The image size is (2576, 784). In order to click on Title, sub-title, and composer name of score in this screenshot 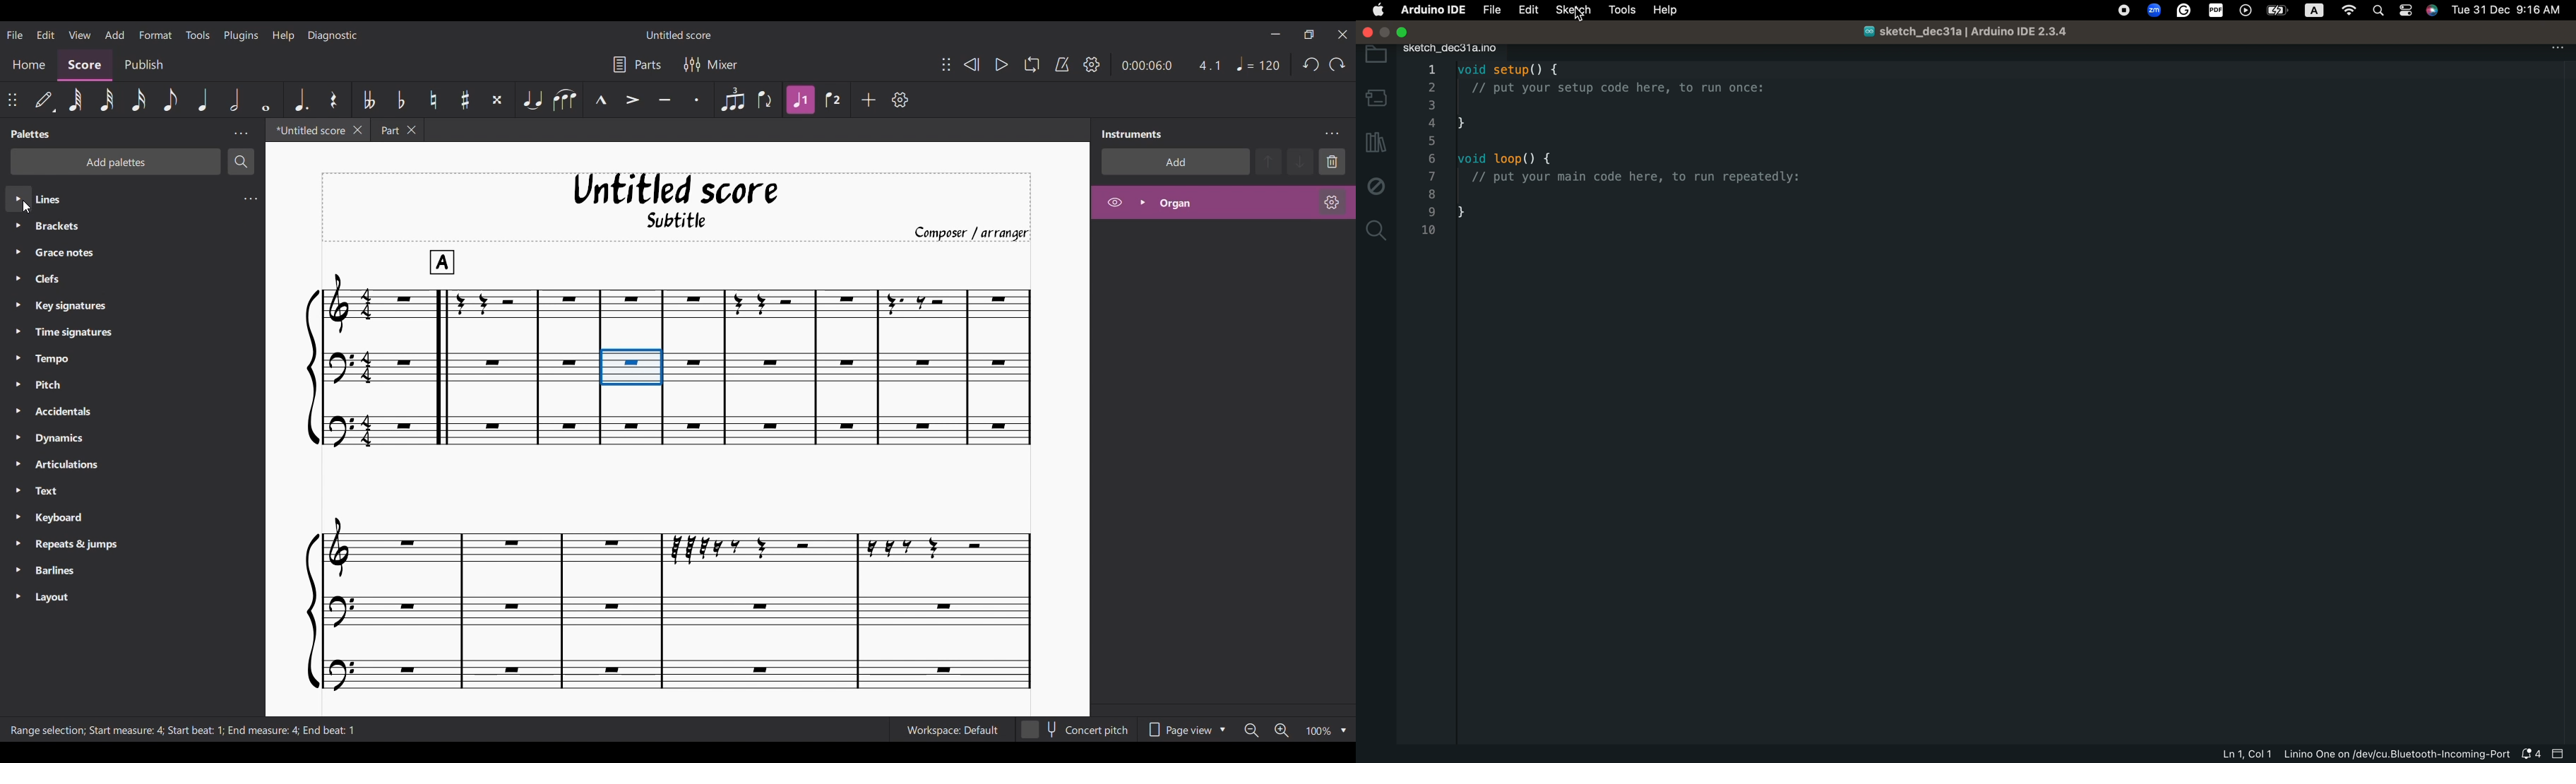, I will do `click(677, 207)`.